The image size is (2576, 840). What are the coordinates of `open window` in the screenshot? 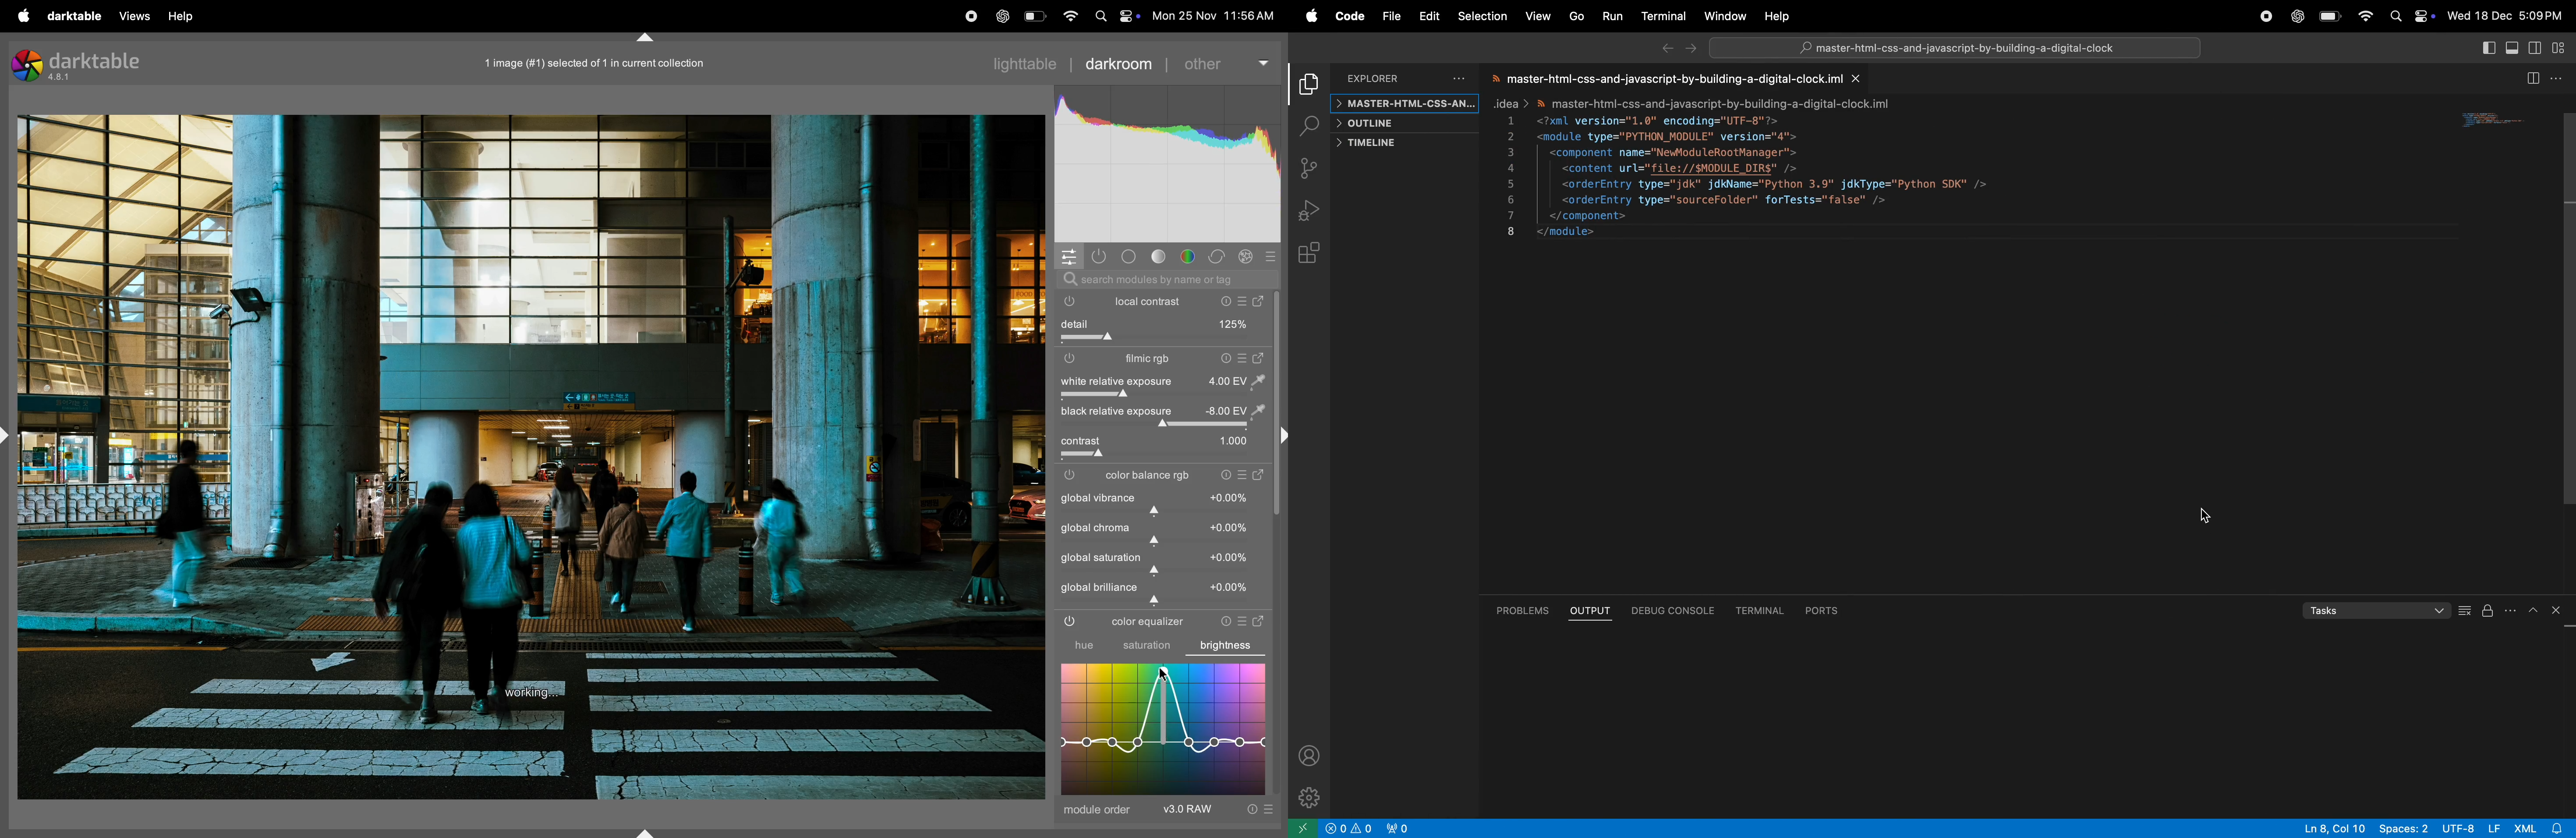 It's located at (1260, 476).